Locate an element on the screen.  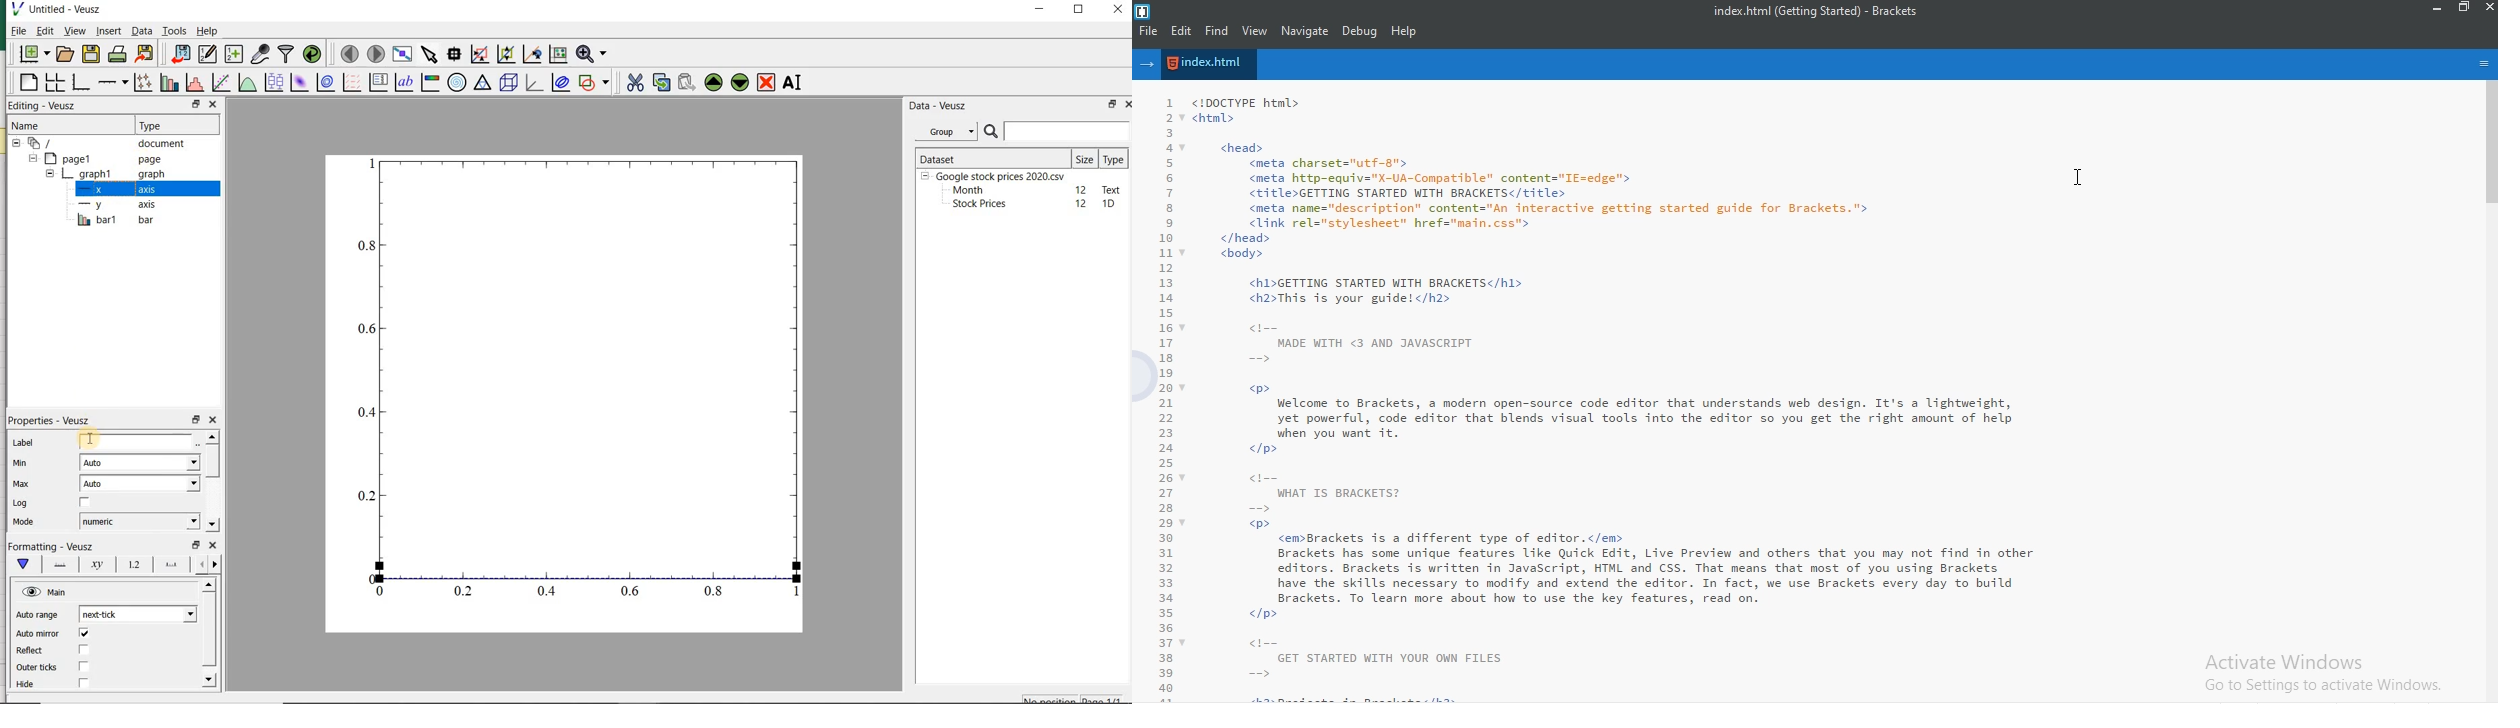
click to reset graph axes is located at coordinates (557, 55).